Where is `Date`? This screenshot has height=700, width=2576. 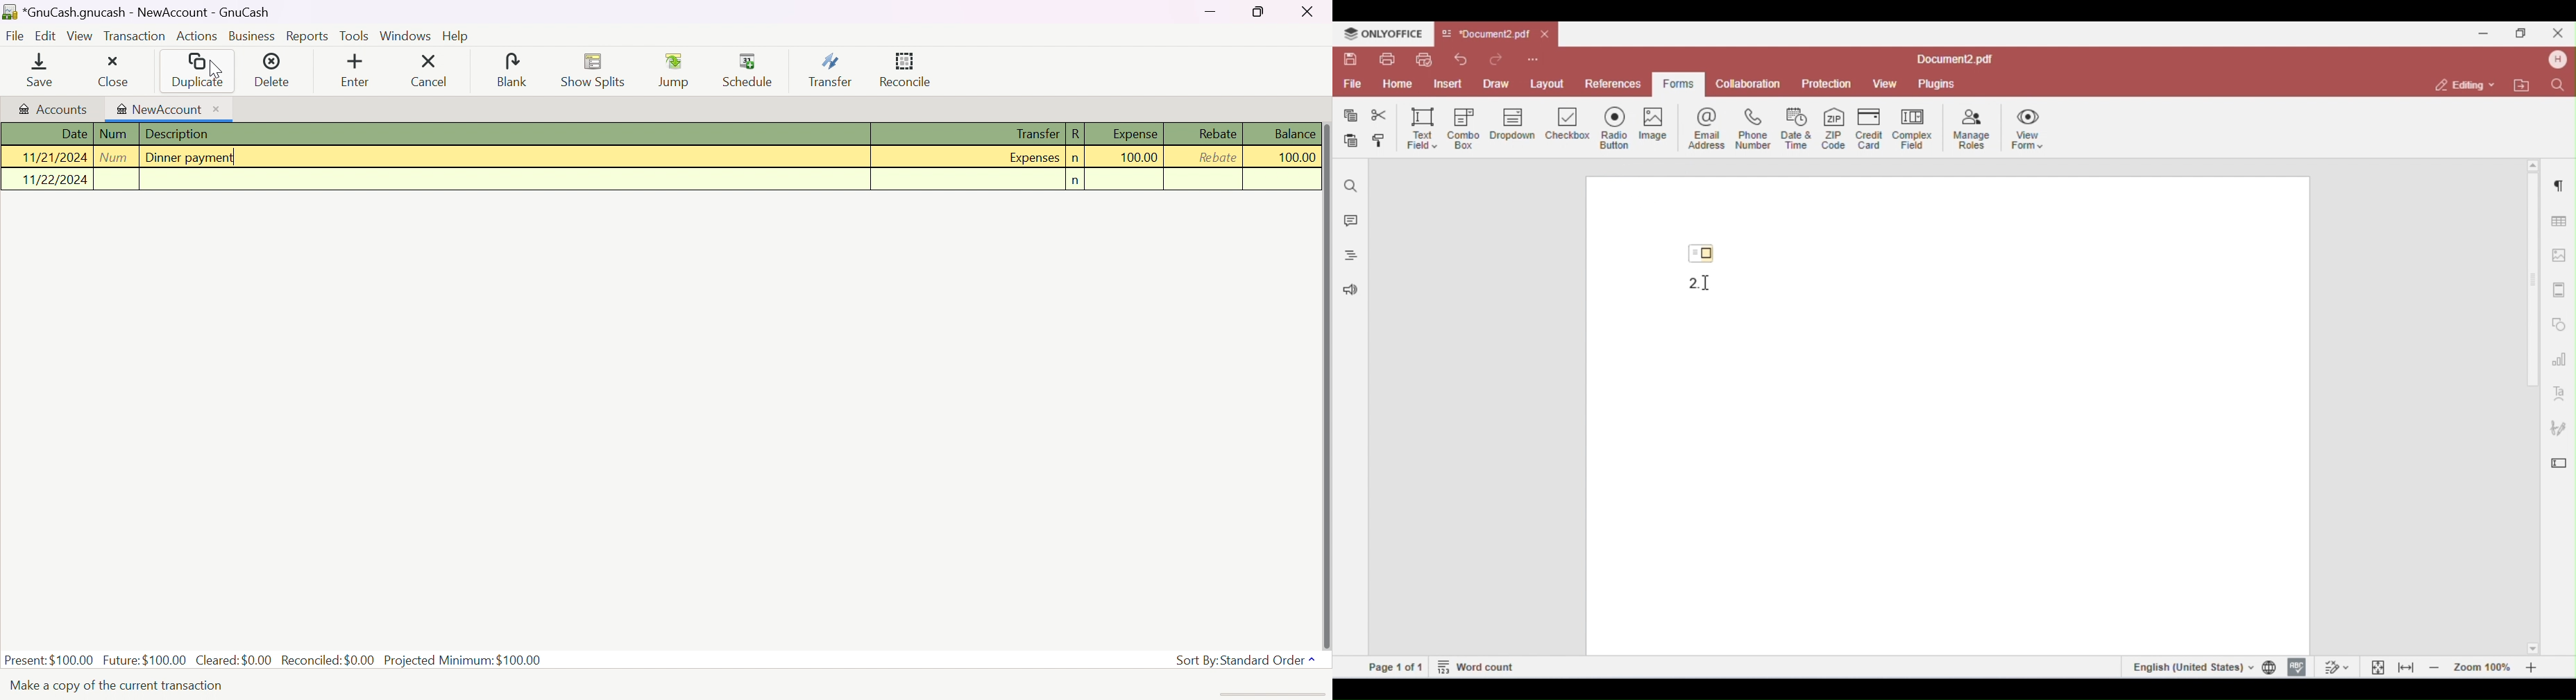
Date is located at coordinates (73, 134).